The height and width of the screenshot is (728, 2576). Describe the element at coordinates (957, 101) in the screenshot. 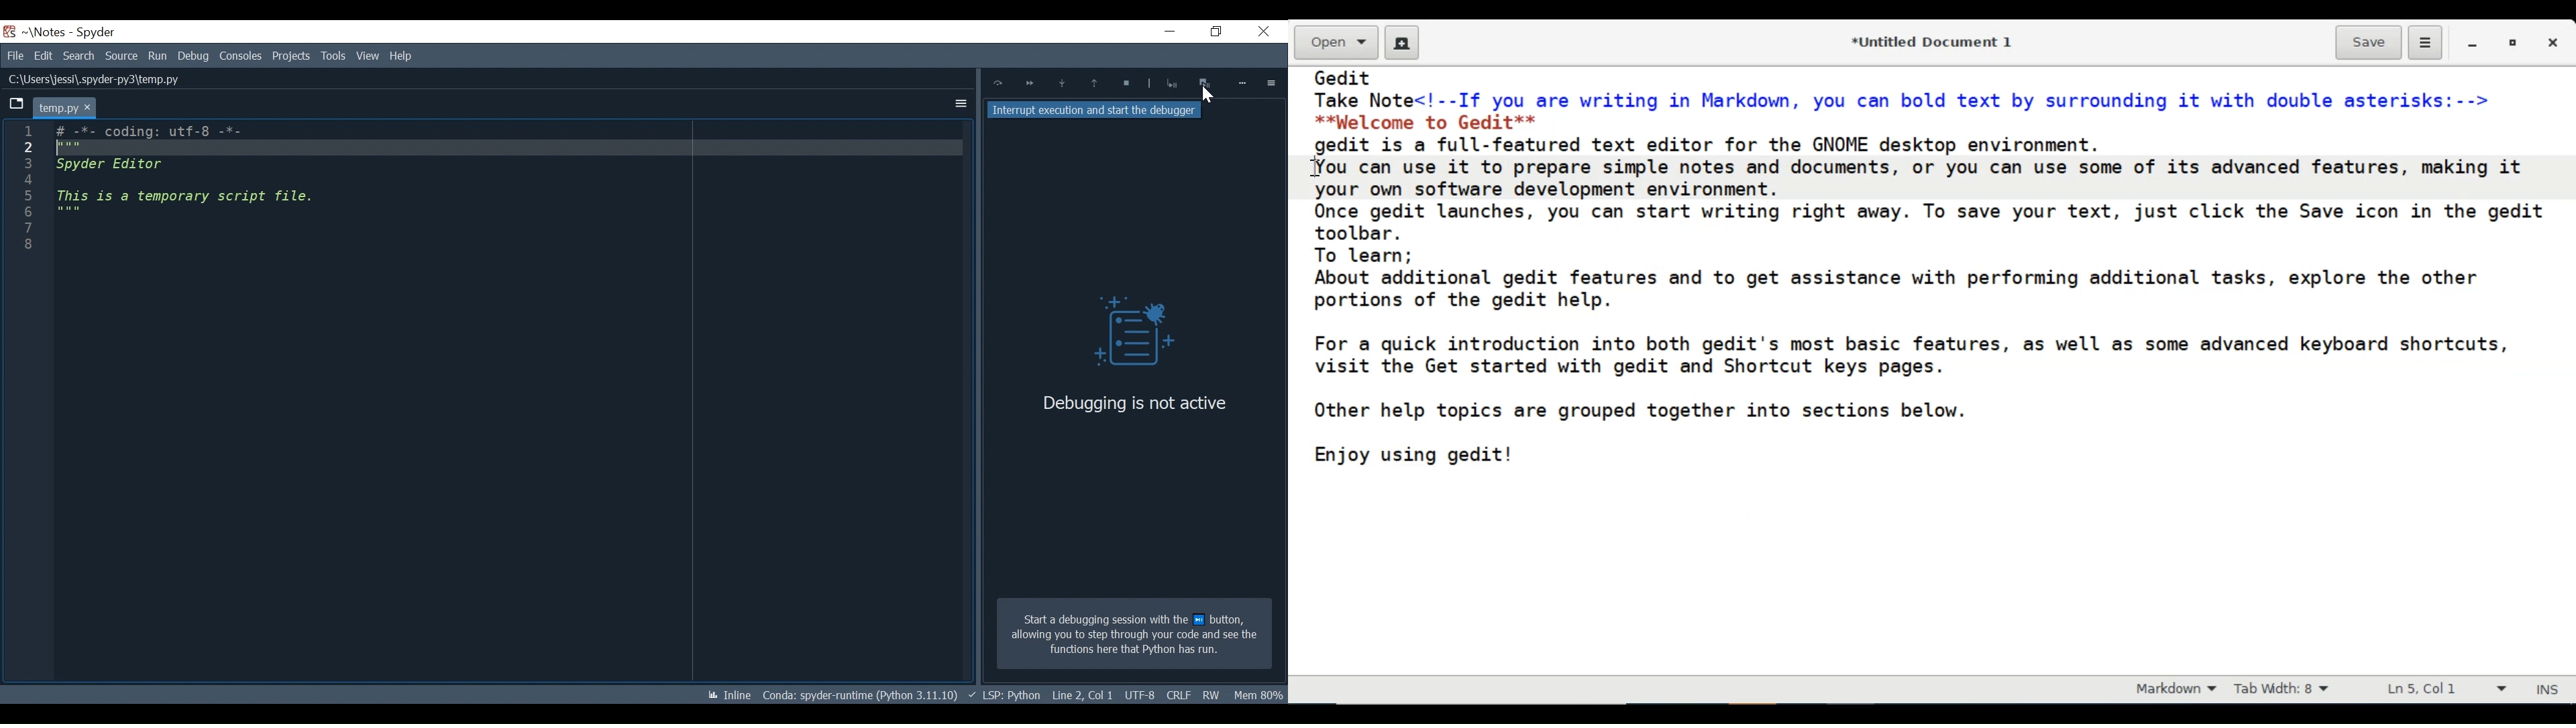

I see `More Options` at that location.